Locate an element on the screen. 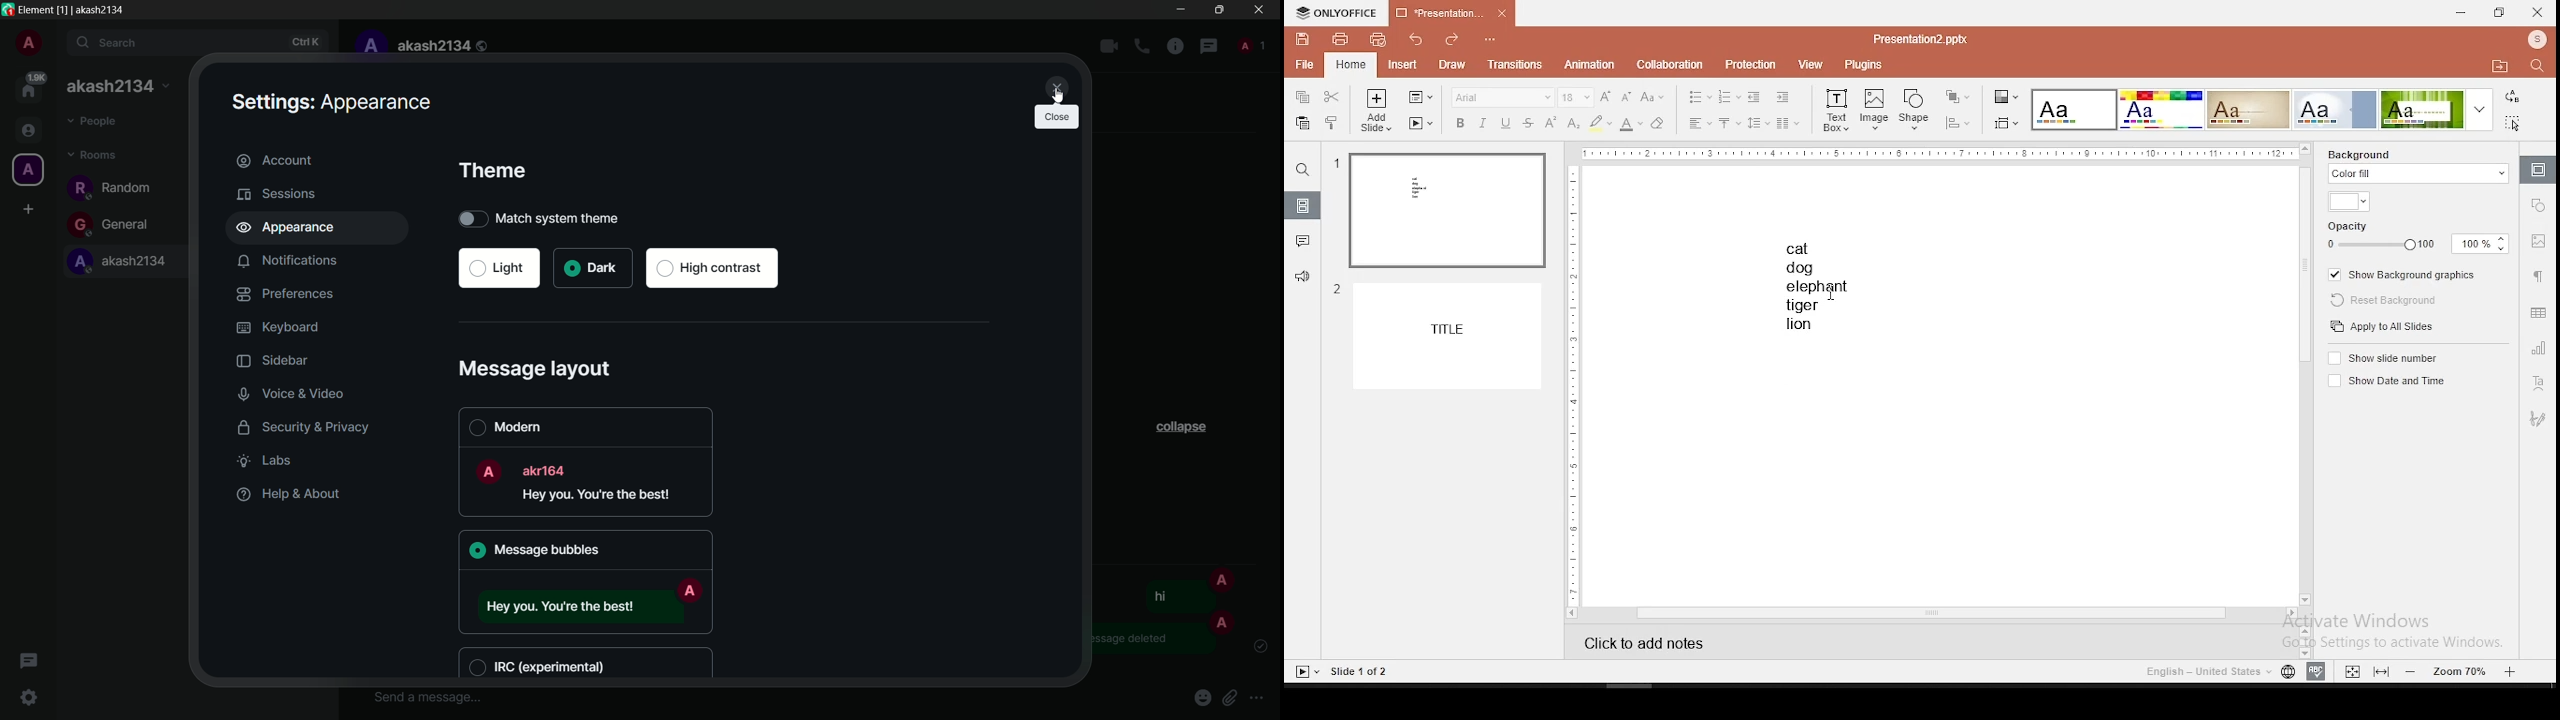 Image resolution: width=2576 pixels, height=728 pixels. save is located at coordinates (1303, 40).